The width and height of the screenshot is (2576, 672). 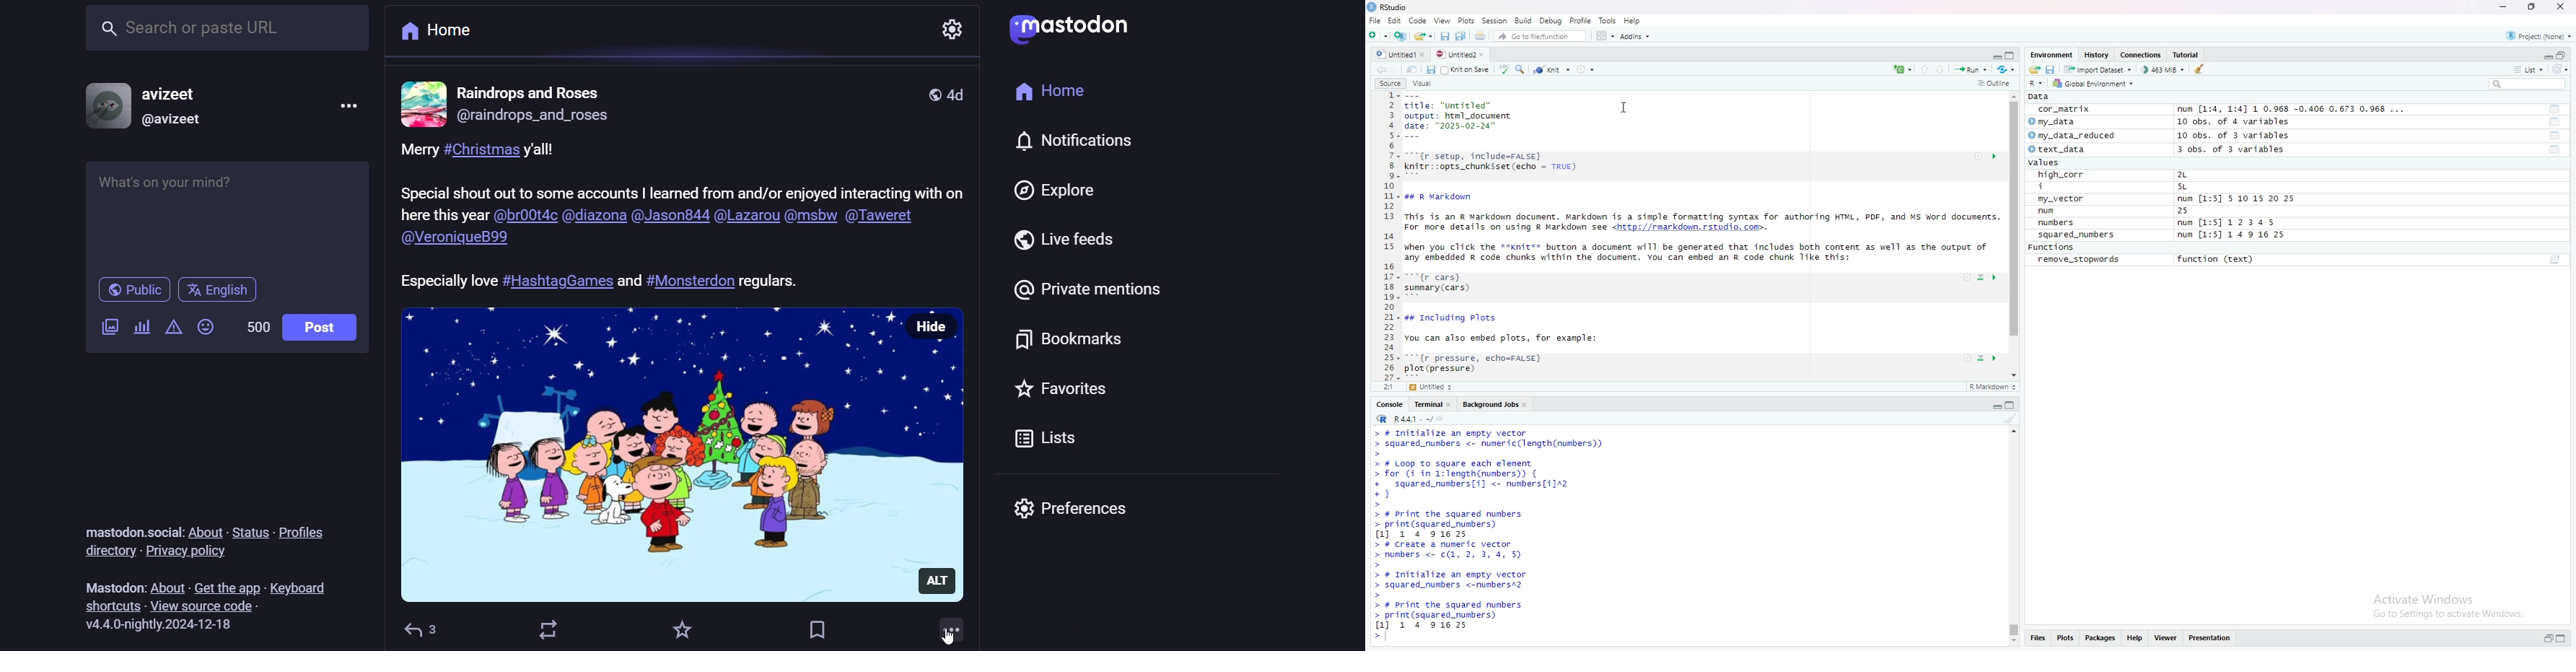 What do you see at coordinates (2447, 604) in the screenshot?
I see `Activate Windows
Go to Settings to activate Windows.` at bounding box center [2447, 604].